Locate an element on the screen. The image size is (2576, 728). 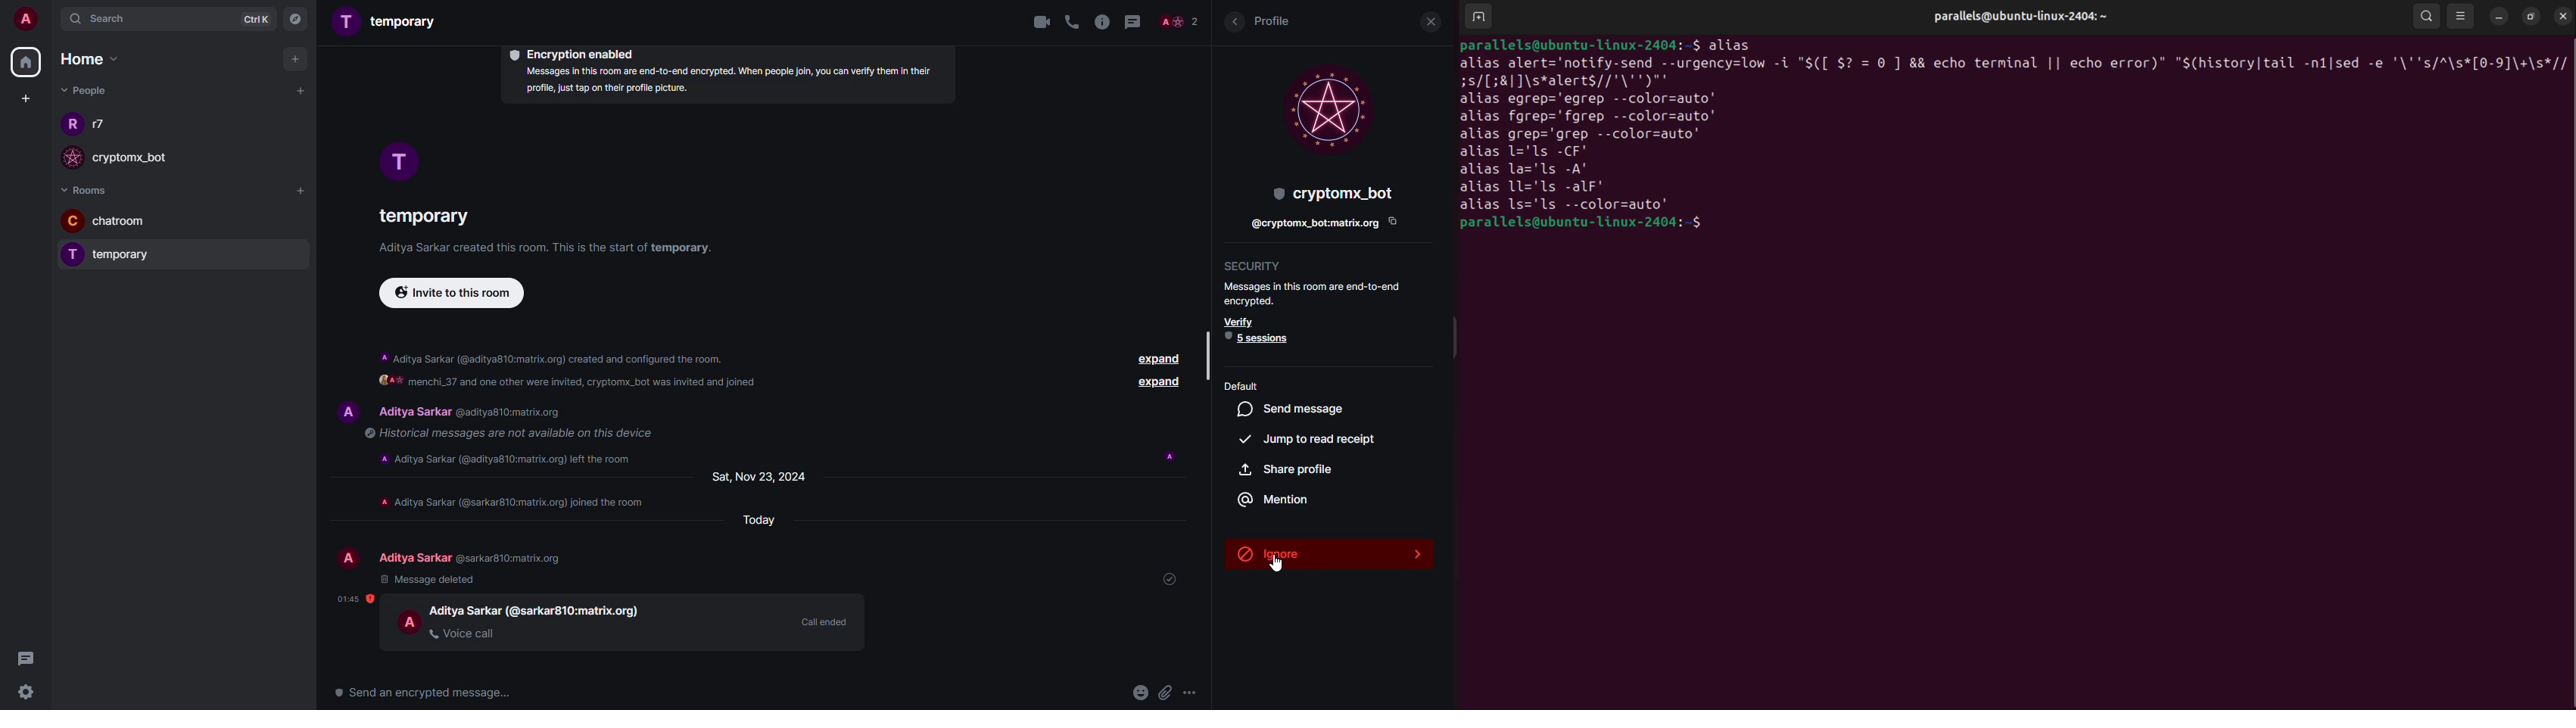
 Send an encrypted message... is located at coordinates (424, 693).